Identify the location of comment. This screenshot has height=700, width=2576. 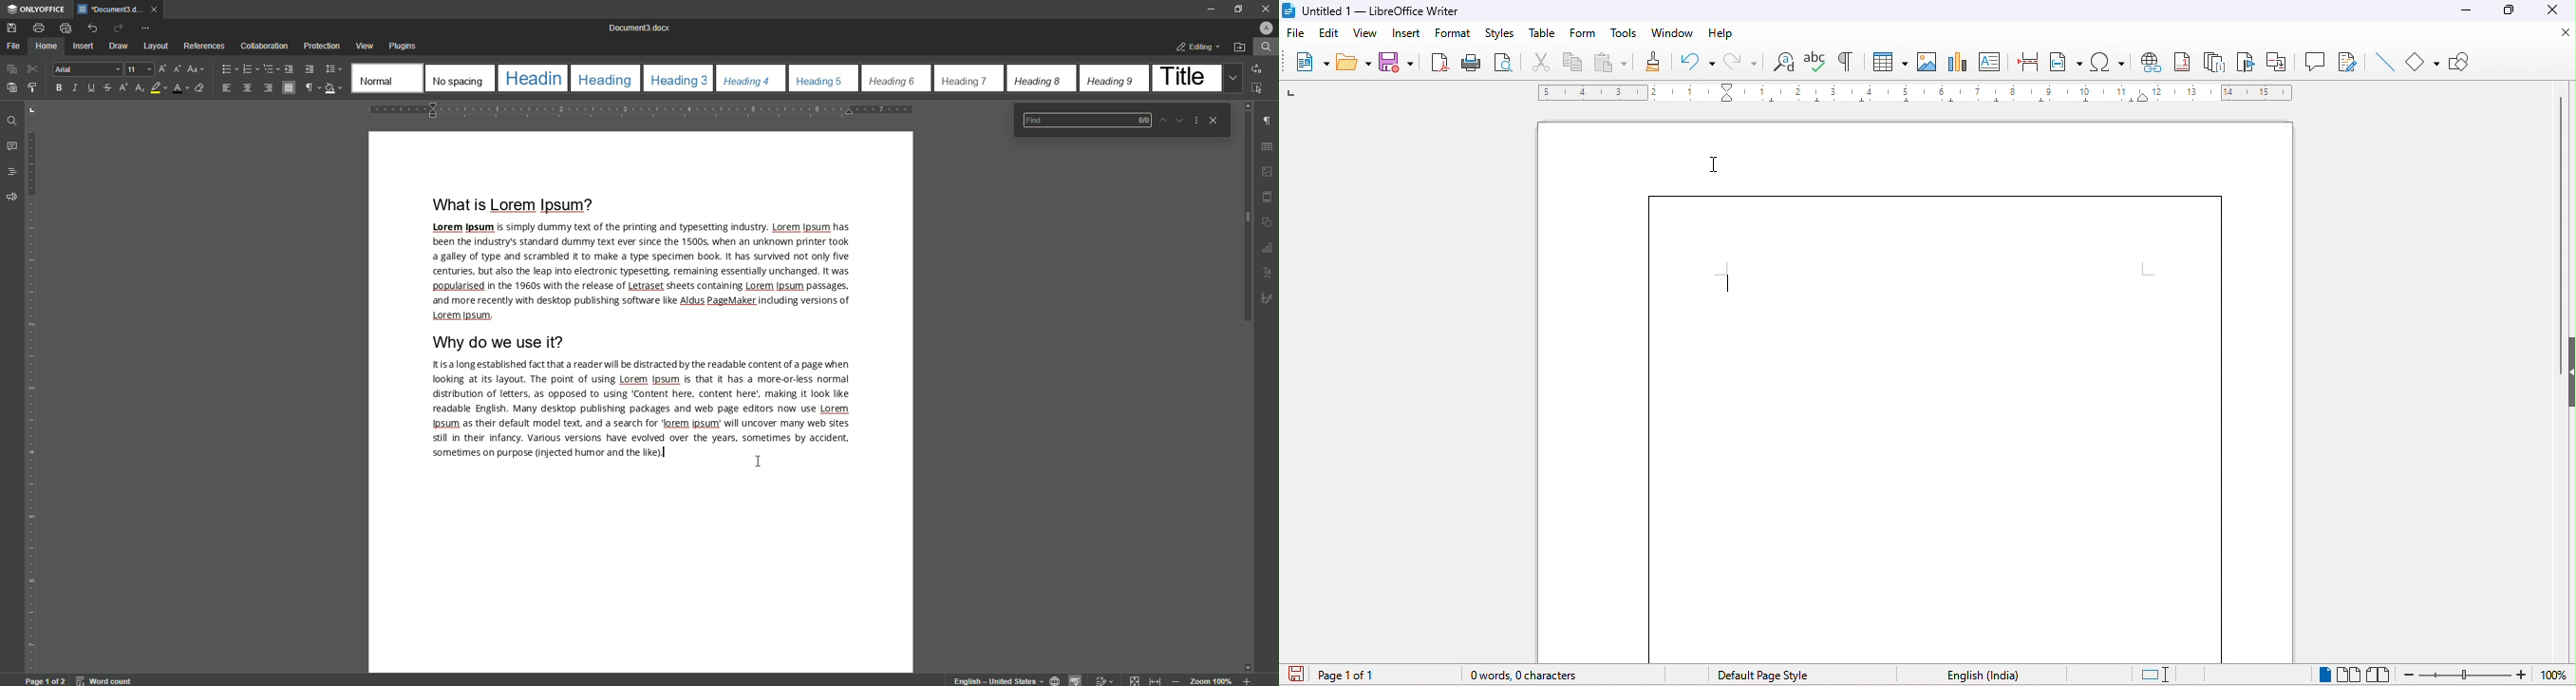
(2316, 61).